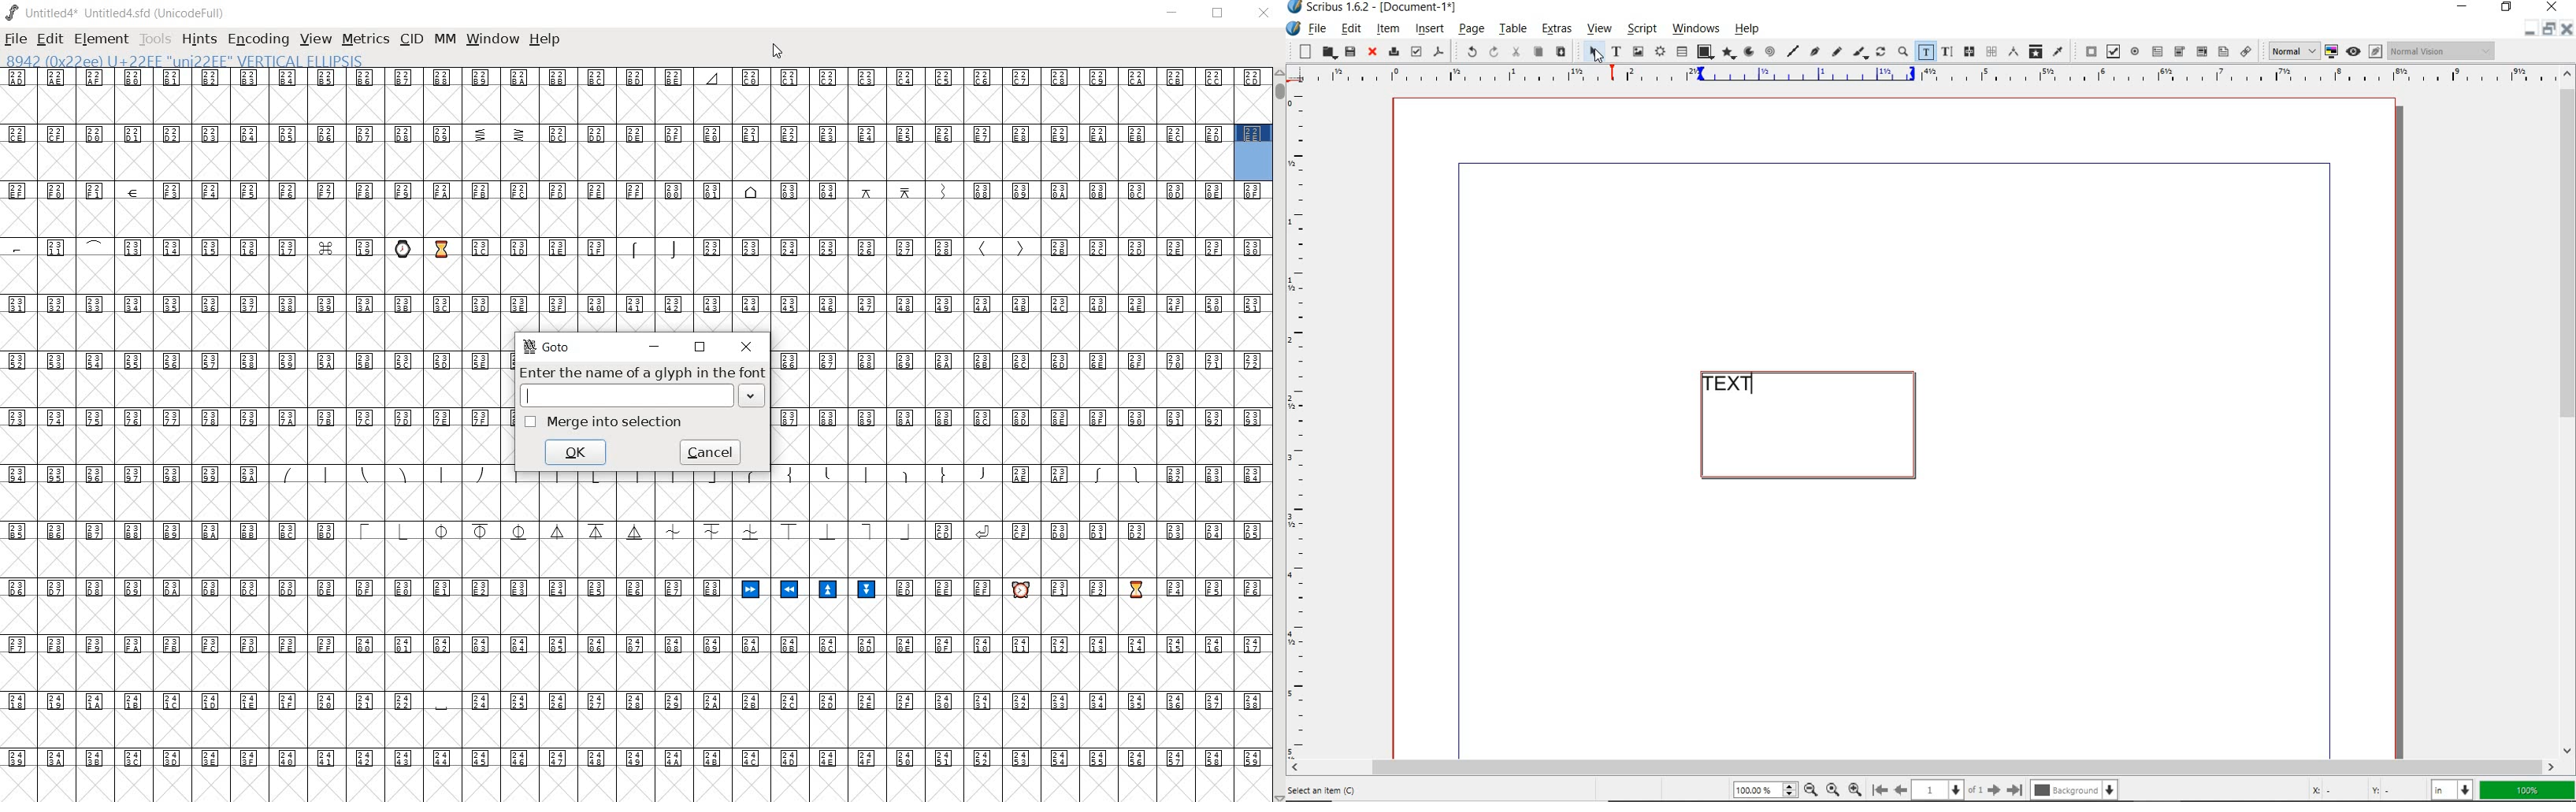  What do you see at coordinates (1303, 423) in the screenshot?
I see `Vertical Margin` at bounding box center [1303, 423].